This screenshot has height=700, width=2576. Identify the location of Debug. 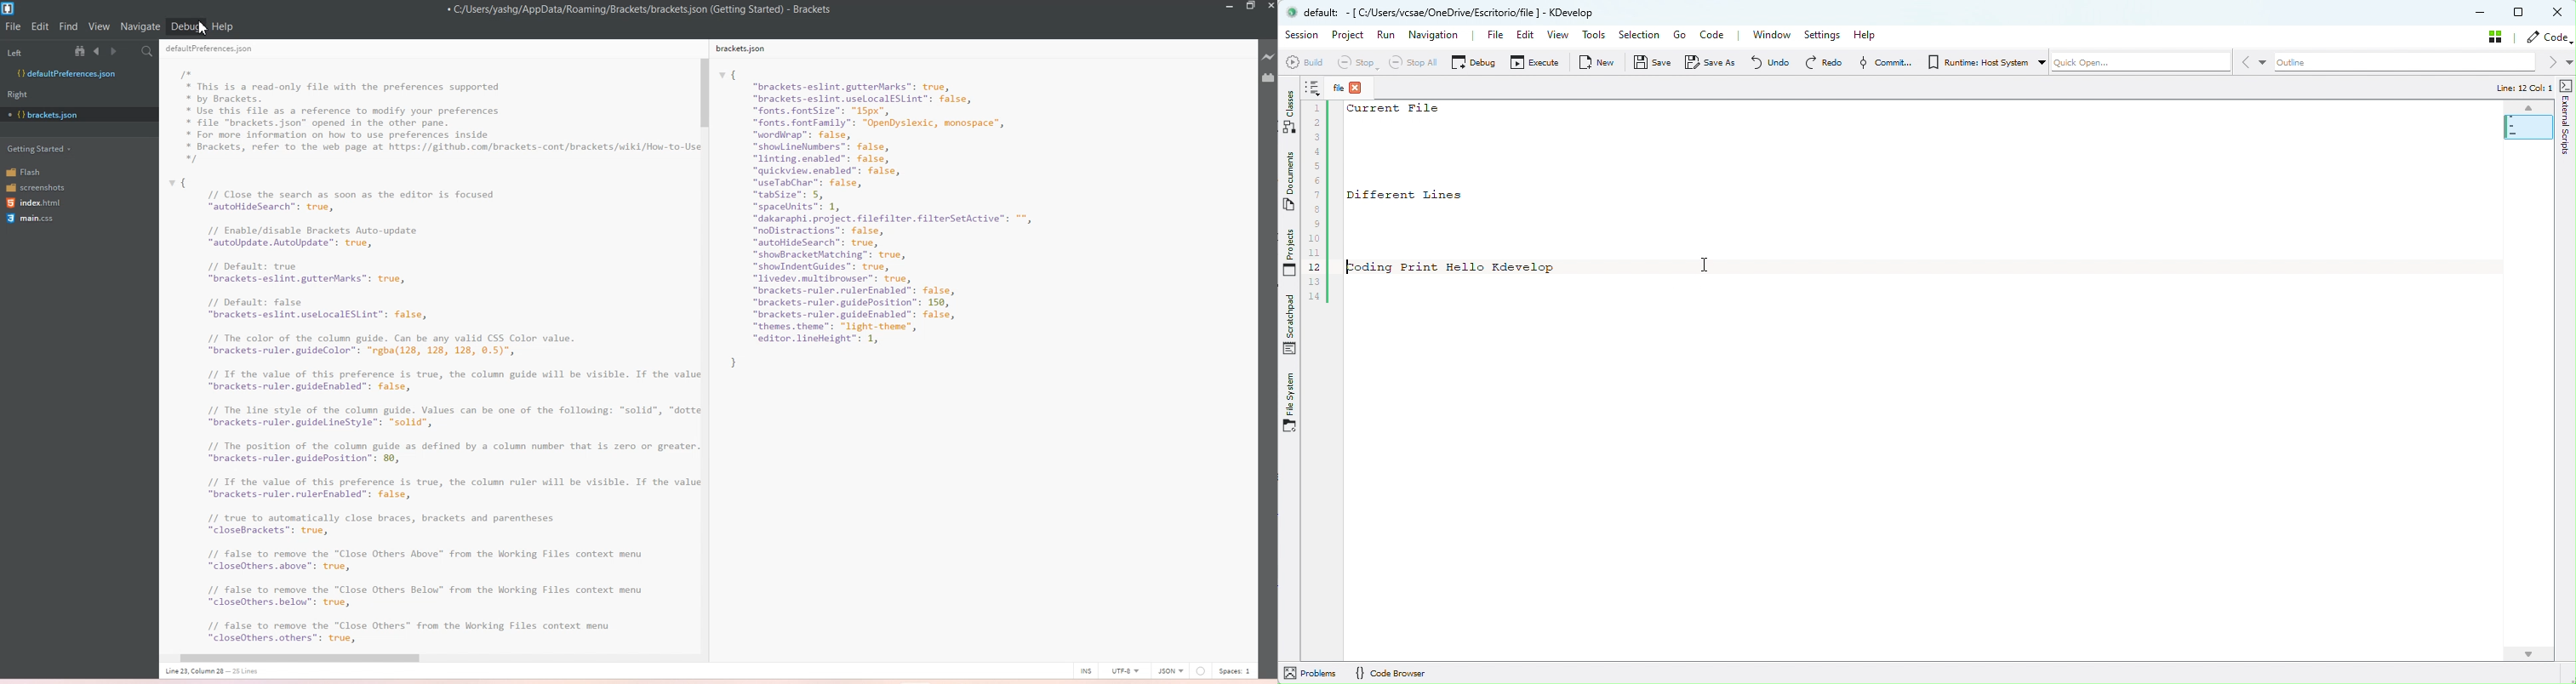
(186, 27).